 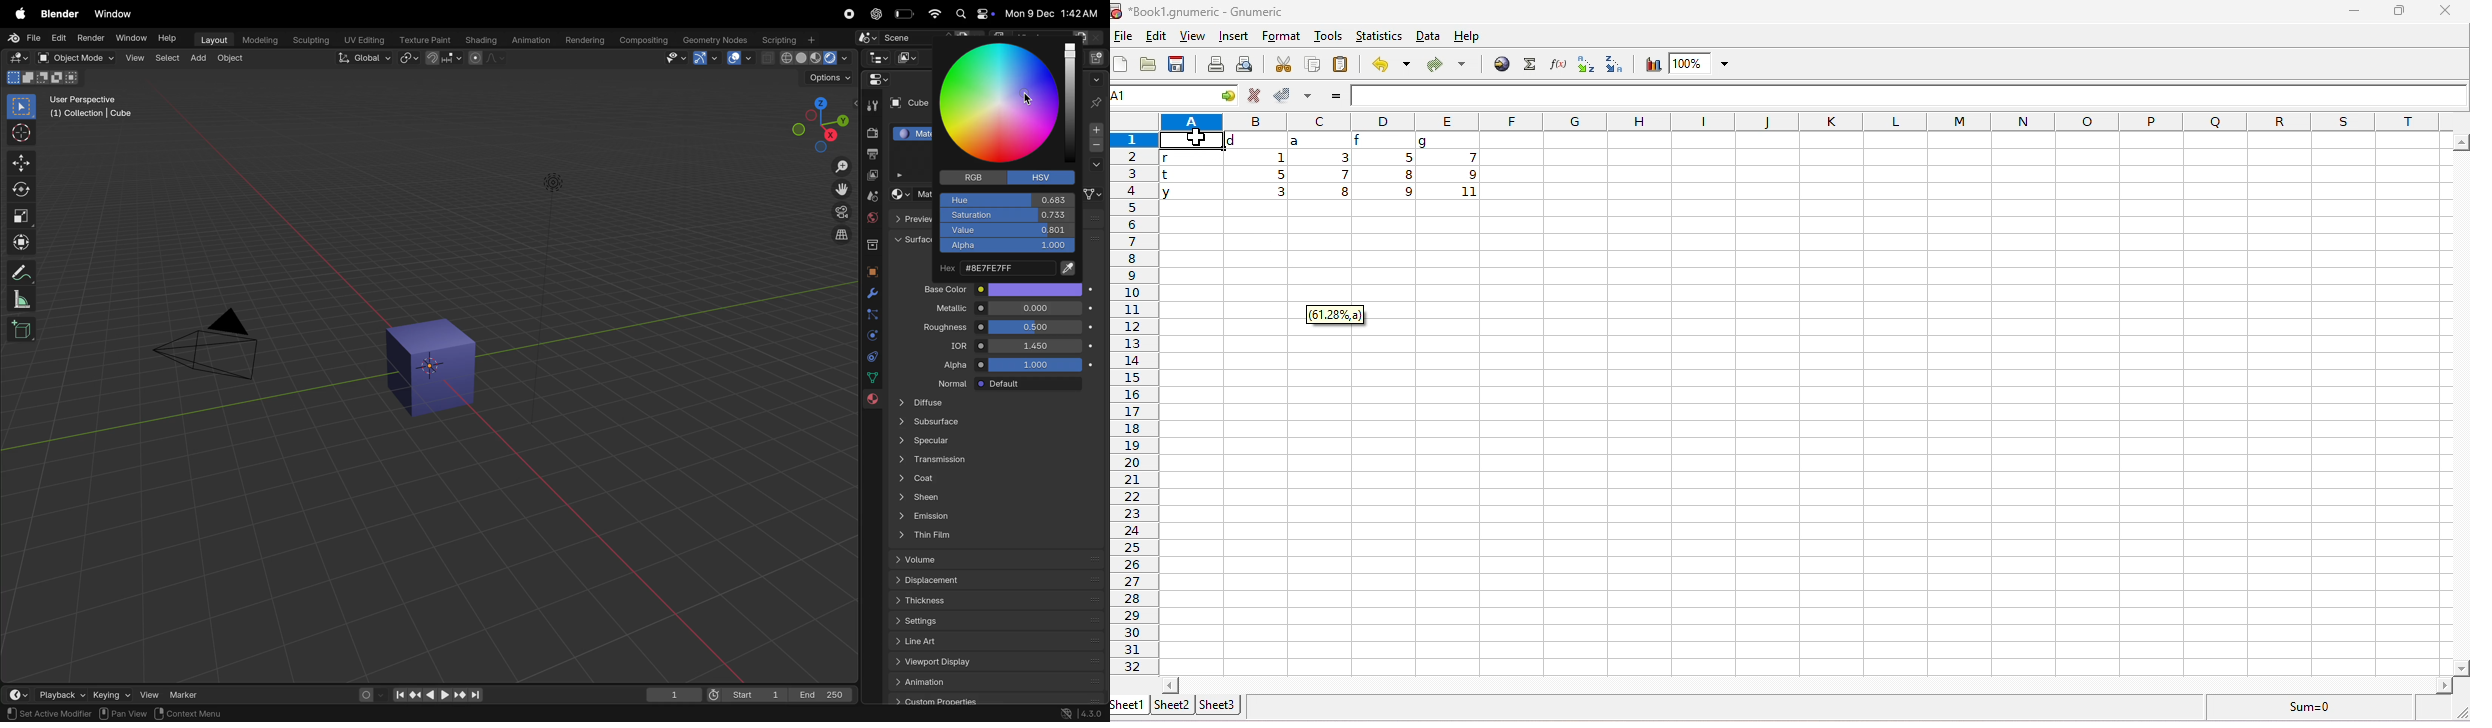 I want to click on Value, so click(x=1007, y=231).